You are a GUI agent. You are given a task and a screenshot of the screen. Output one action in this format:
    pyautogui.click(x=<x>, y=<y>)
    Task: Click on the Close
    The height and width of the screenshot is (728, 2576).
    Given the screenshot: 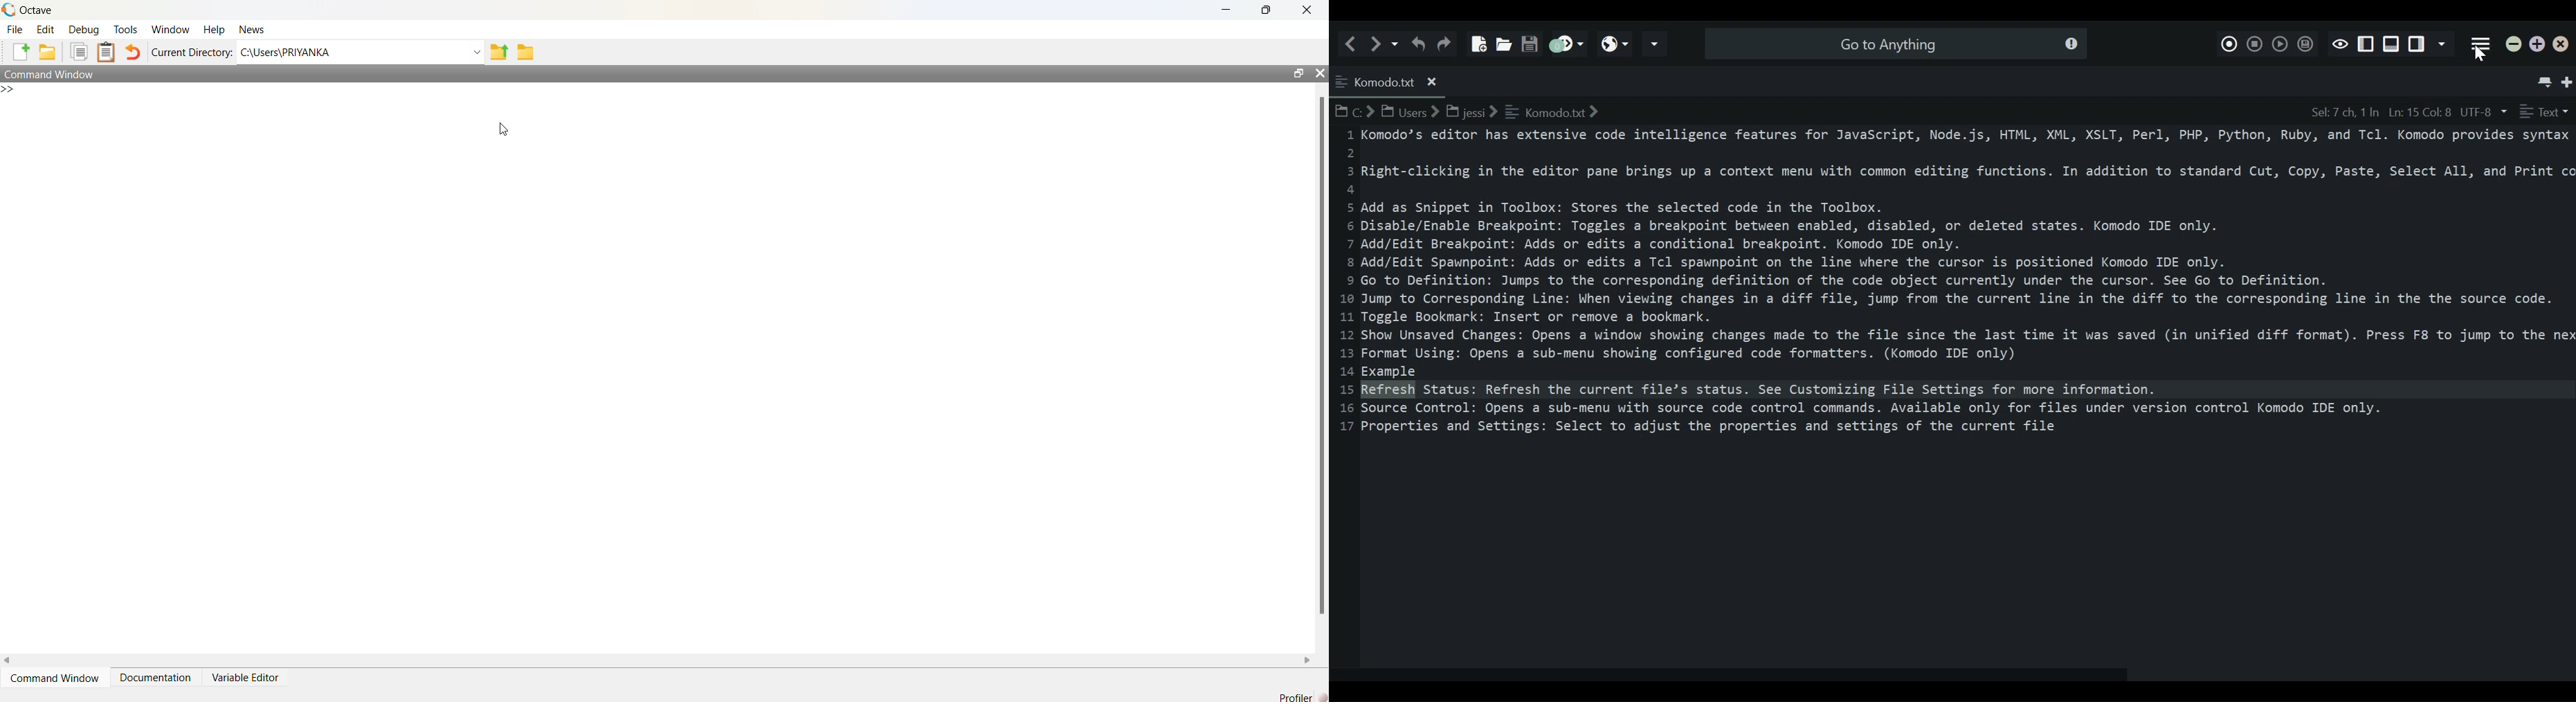 What is the action you would take?
    pyautogui.click(x=2564, y=46)
    